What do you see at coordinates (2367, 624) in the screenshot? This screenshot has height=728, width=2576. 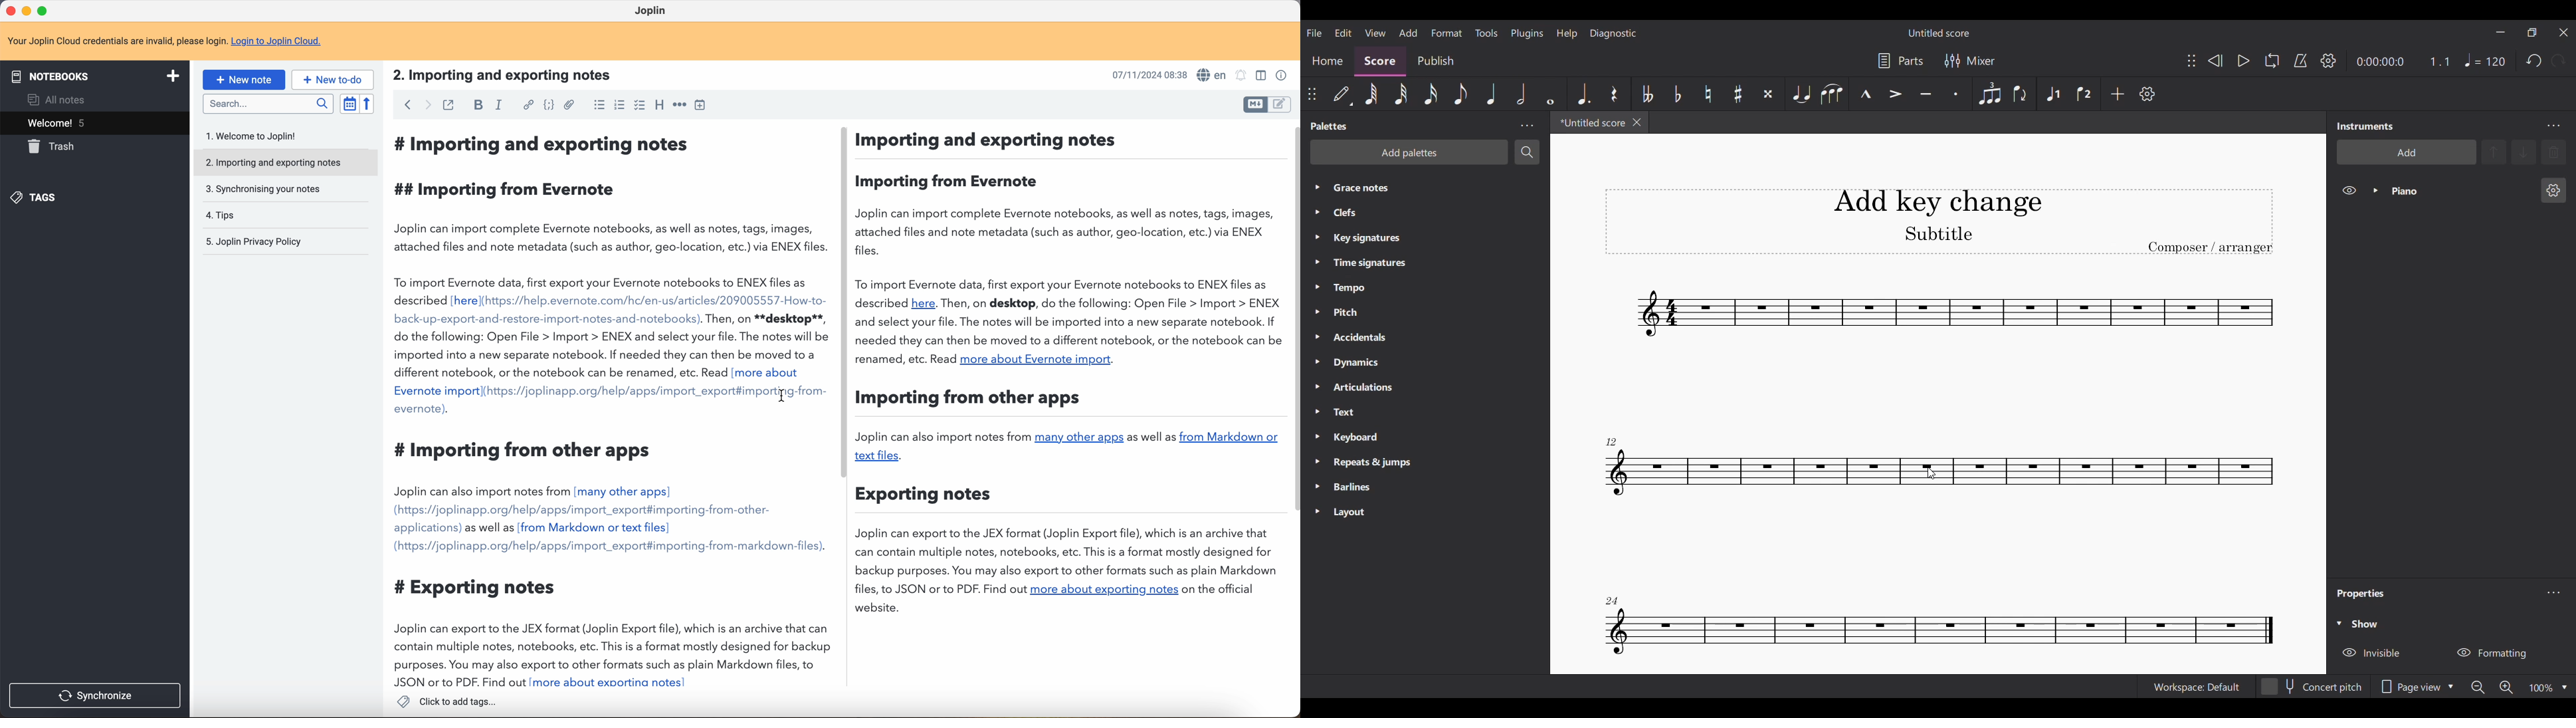 I see `Current listed property ` at bounding box center [2367, 624].